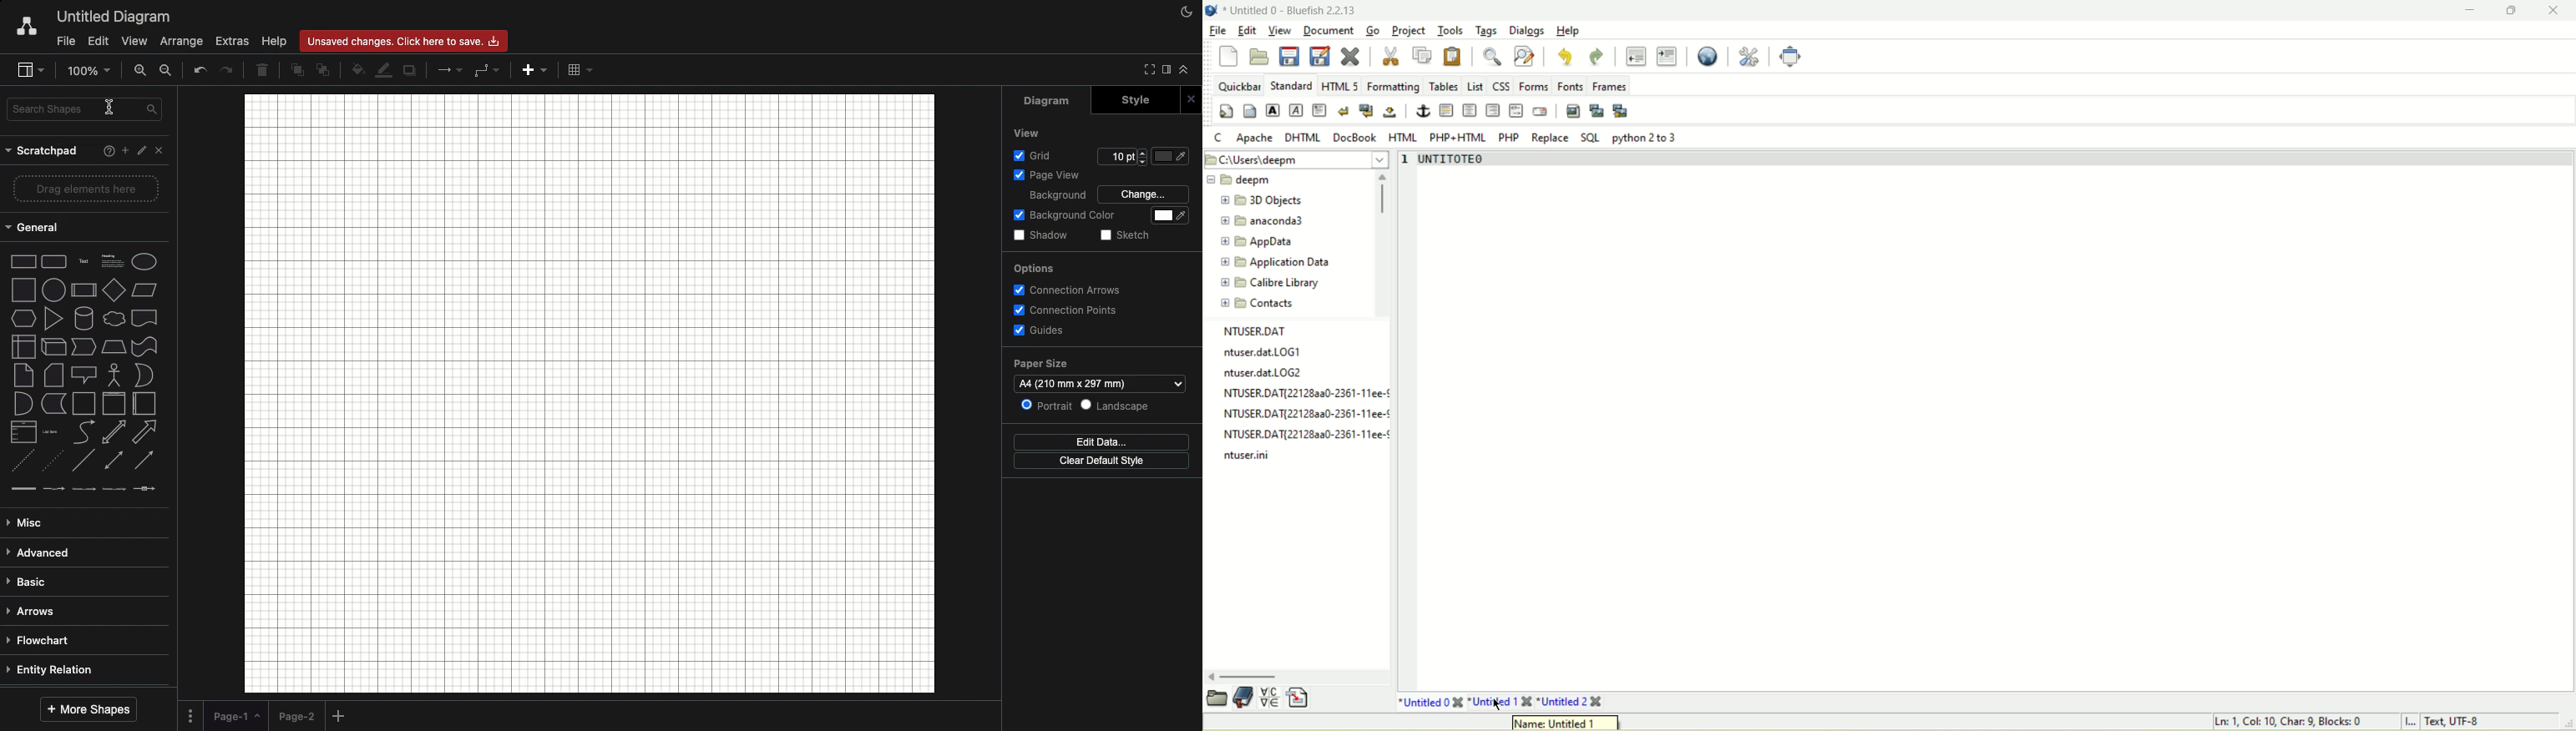  Describe the element at coordinates (1343, 109) in the screenshot. I see `break` at that location.